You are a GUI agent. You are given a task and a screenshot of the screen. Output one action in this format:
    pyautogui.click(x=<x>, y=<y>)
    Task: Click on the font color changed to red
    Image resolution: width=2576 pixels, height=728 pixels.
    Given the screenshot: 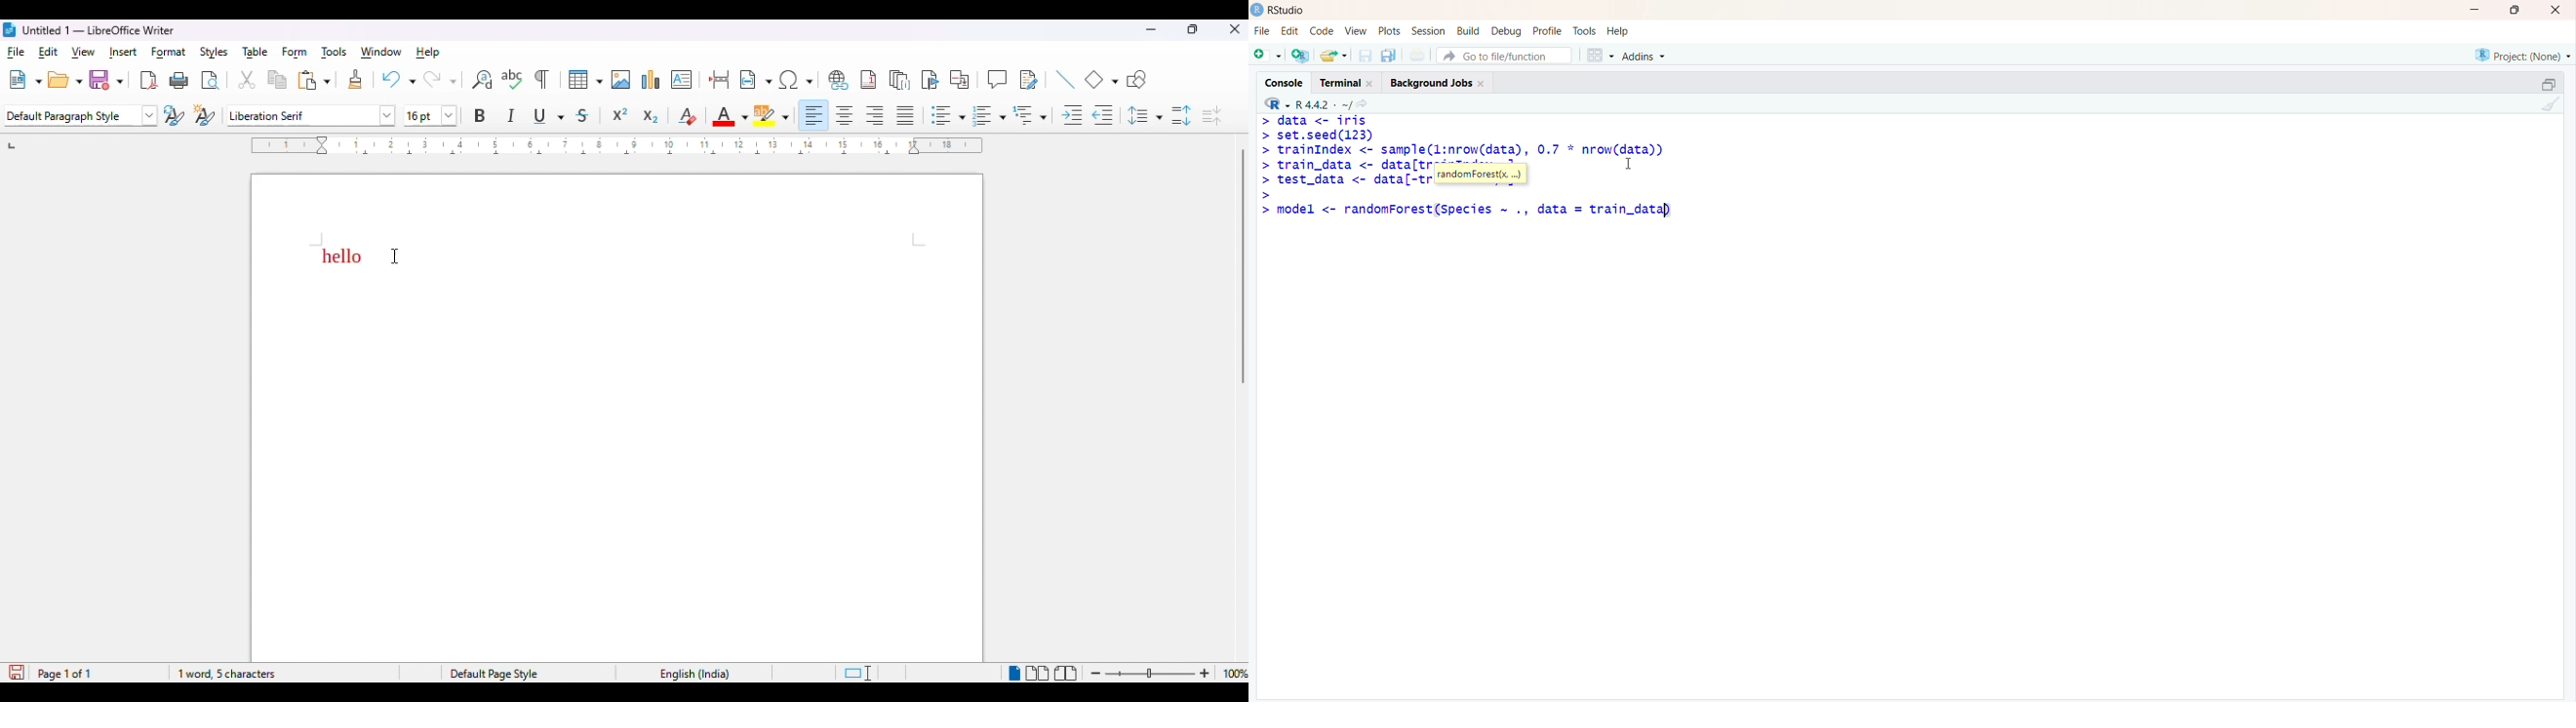 What is the action you would take?
    pyautogui.click(x=344, y=256)
    